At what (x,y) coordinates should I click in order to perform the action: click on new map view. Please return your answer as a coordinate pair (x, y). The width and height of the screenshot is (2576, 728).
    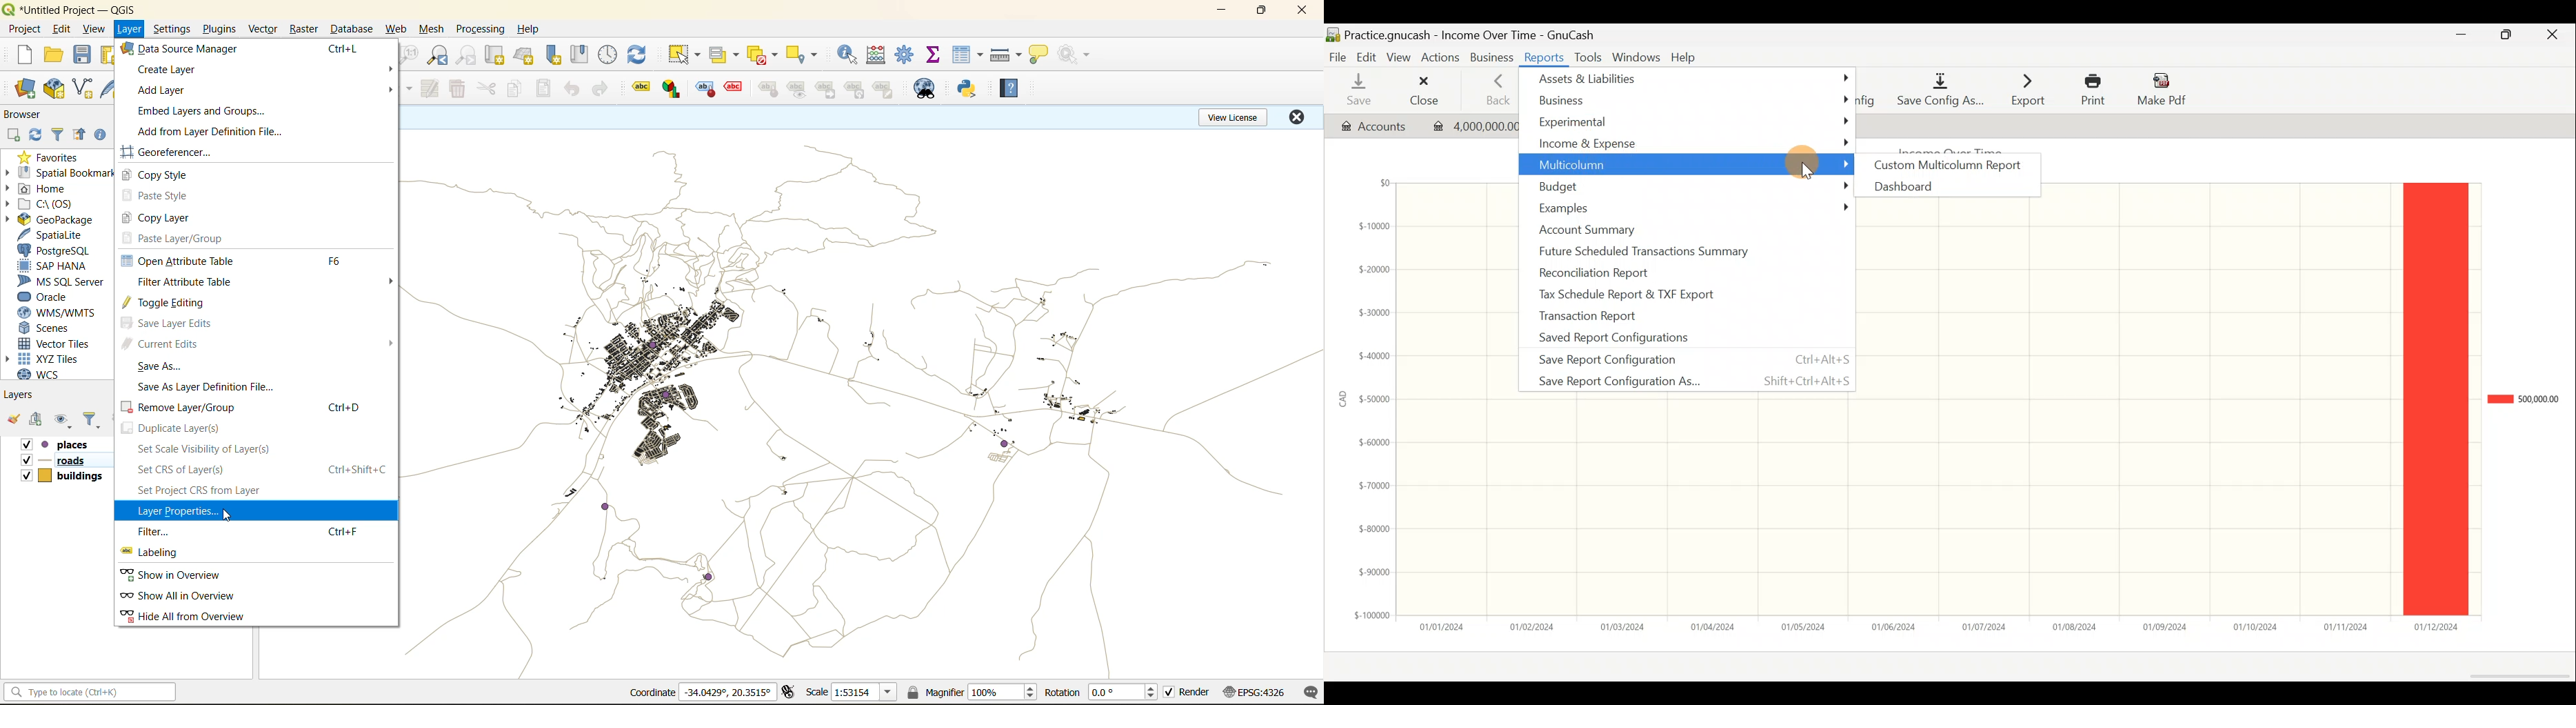
    Looking at the image, I should click on (494, 56).